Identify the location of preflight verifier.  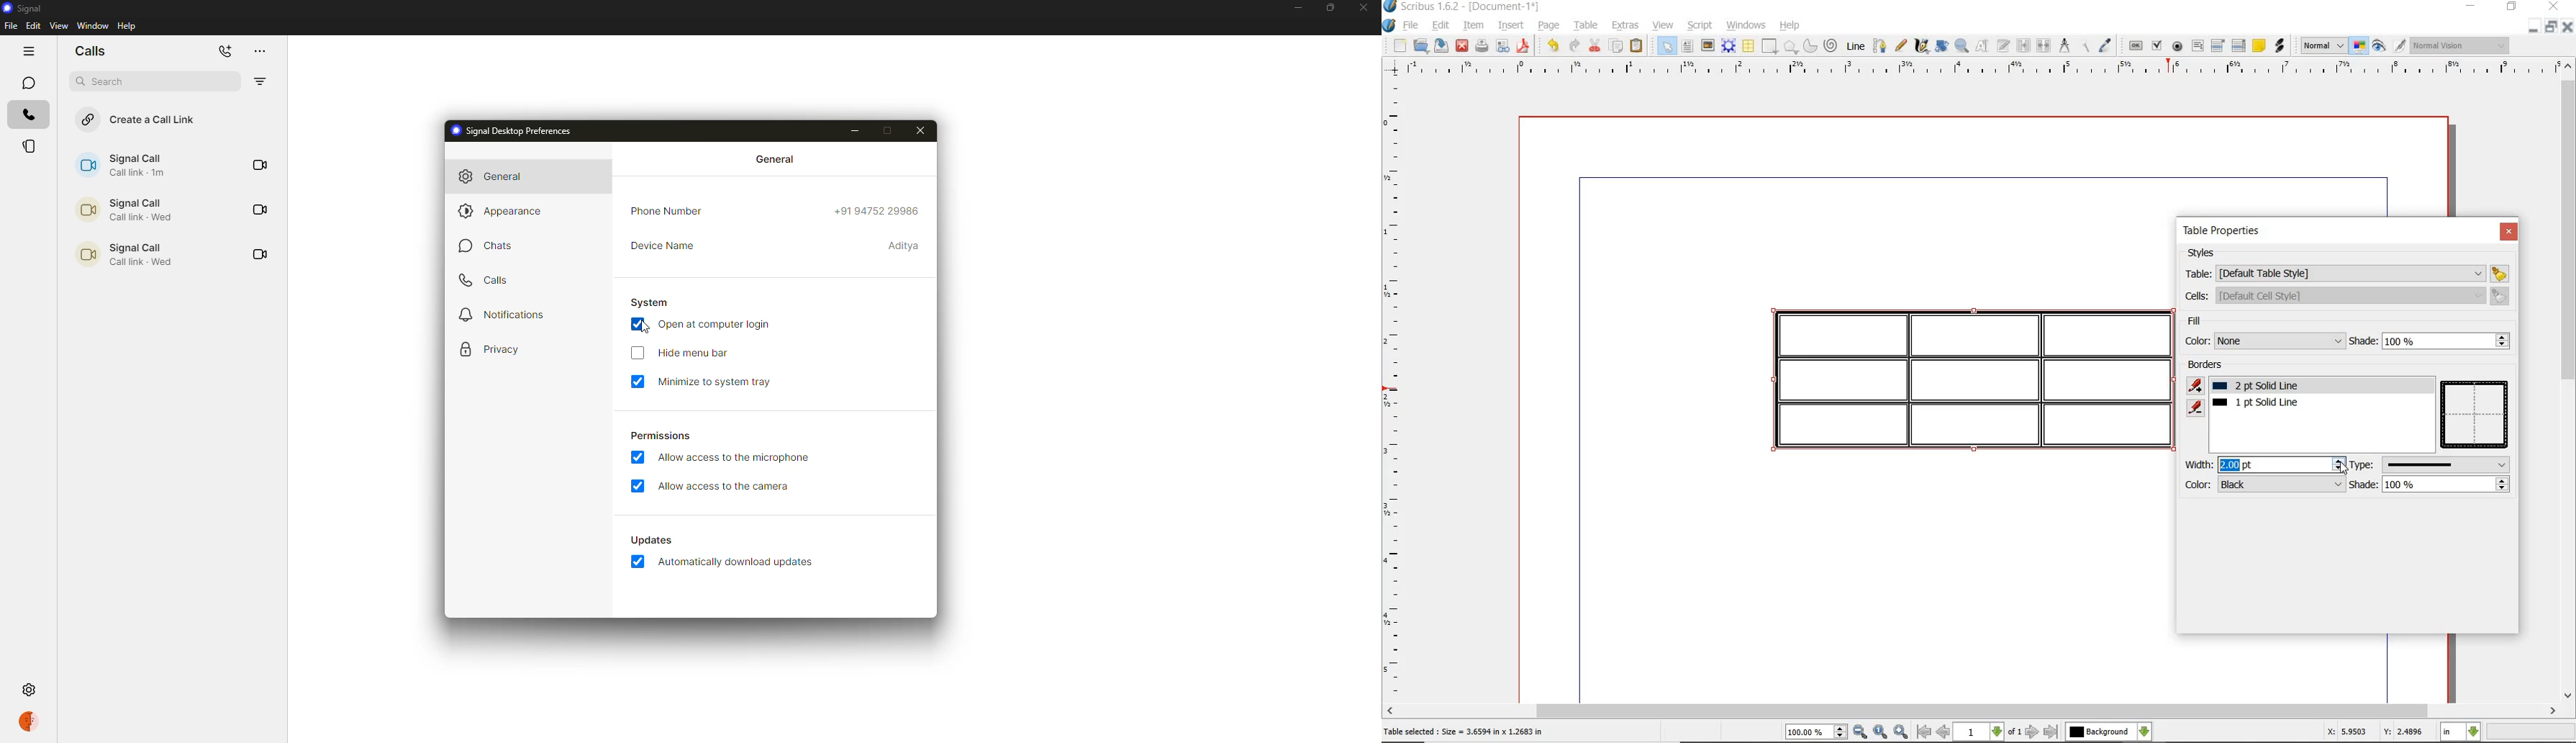
(1501, 47).